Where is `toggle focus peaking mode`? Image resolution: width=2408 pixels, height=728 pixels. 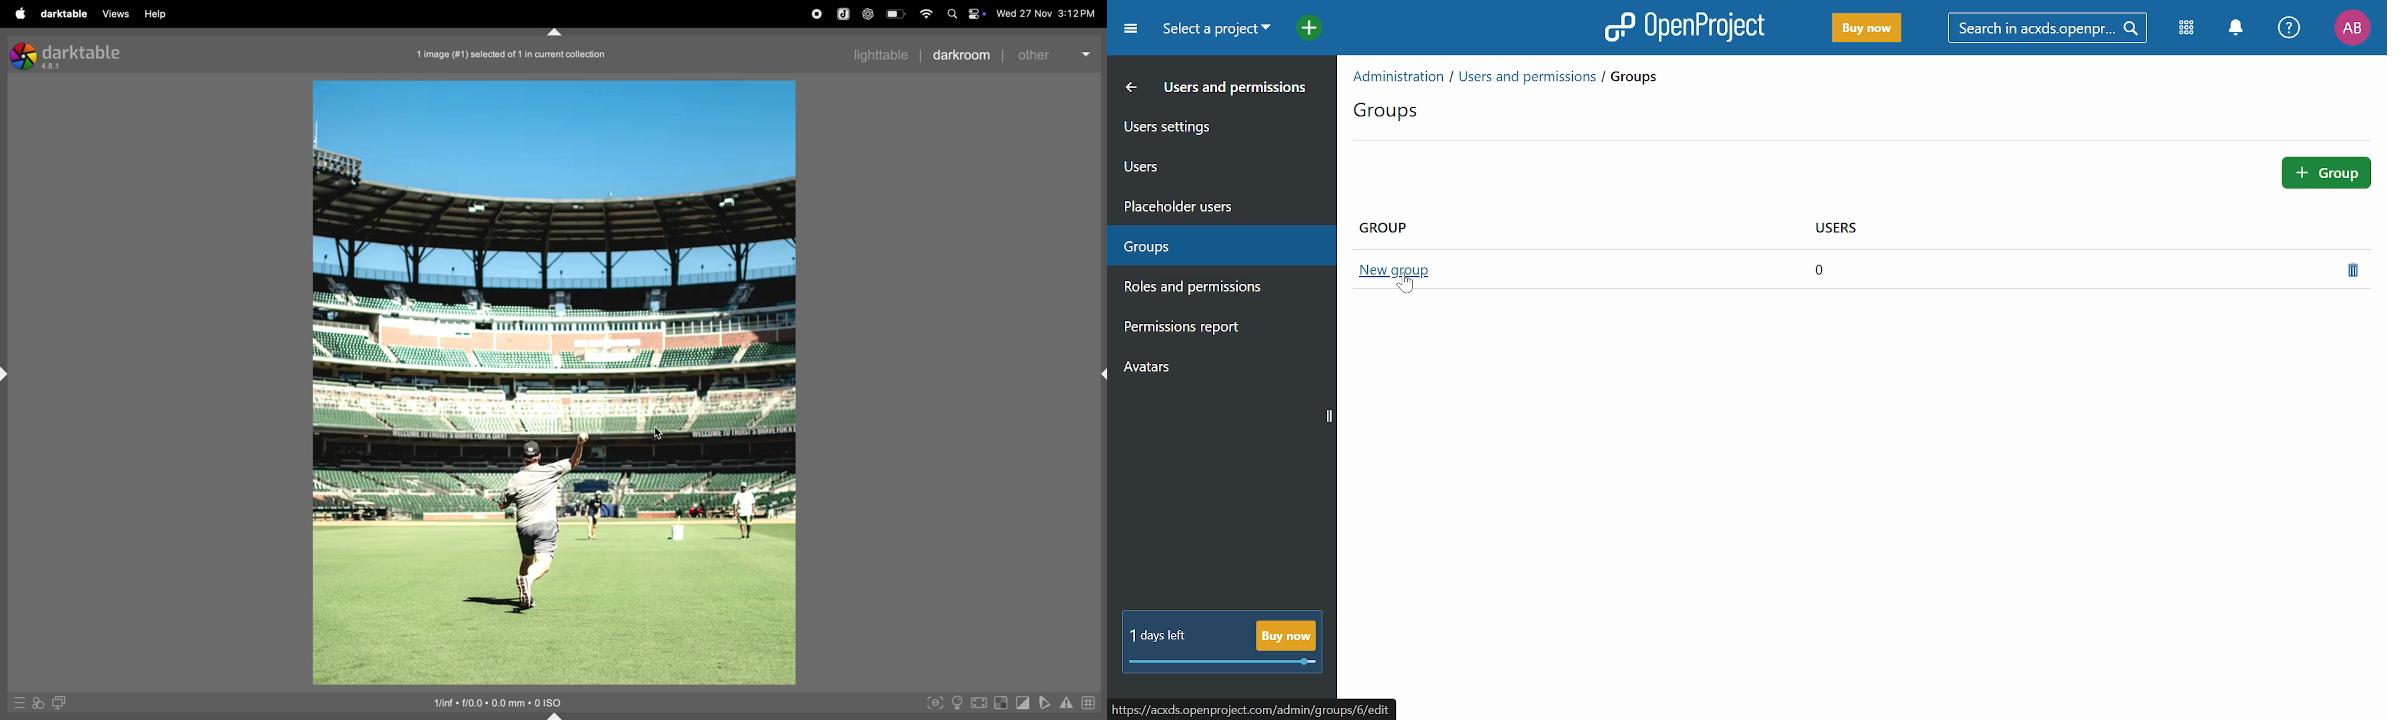 toggle focus peaking mode is located at coordinates (935, 702).